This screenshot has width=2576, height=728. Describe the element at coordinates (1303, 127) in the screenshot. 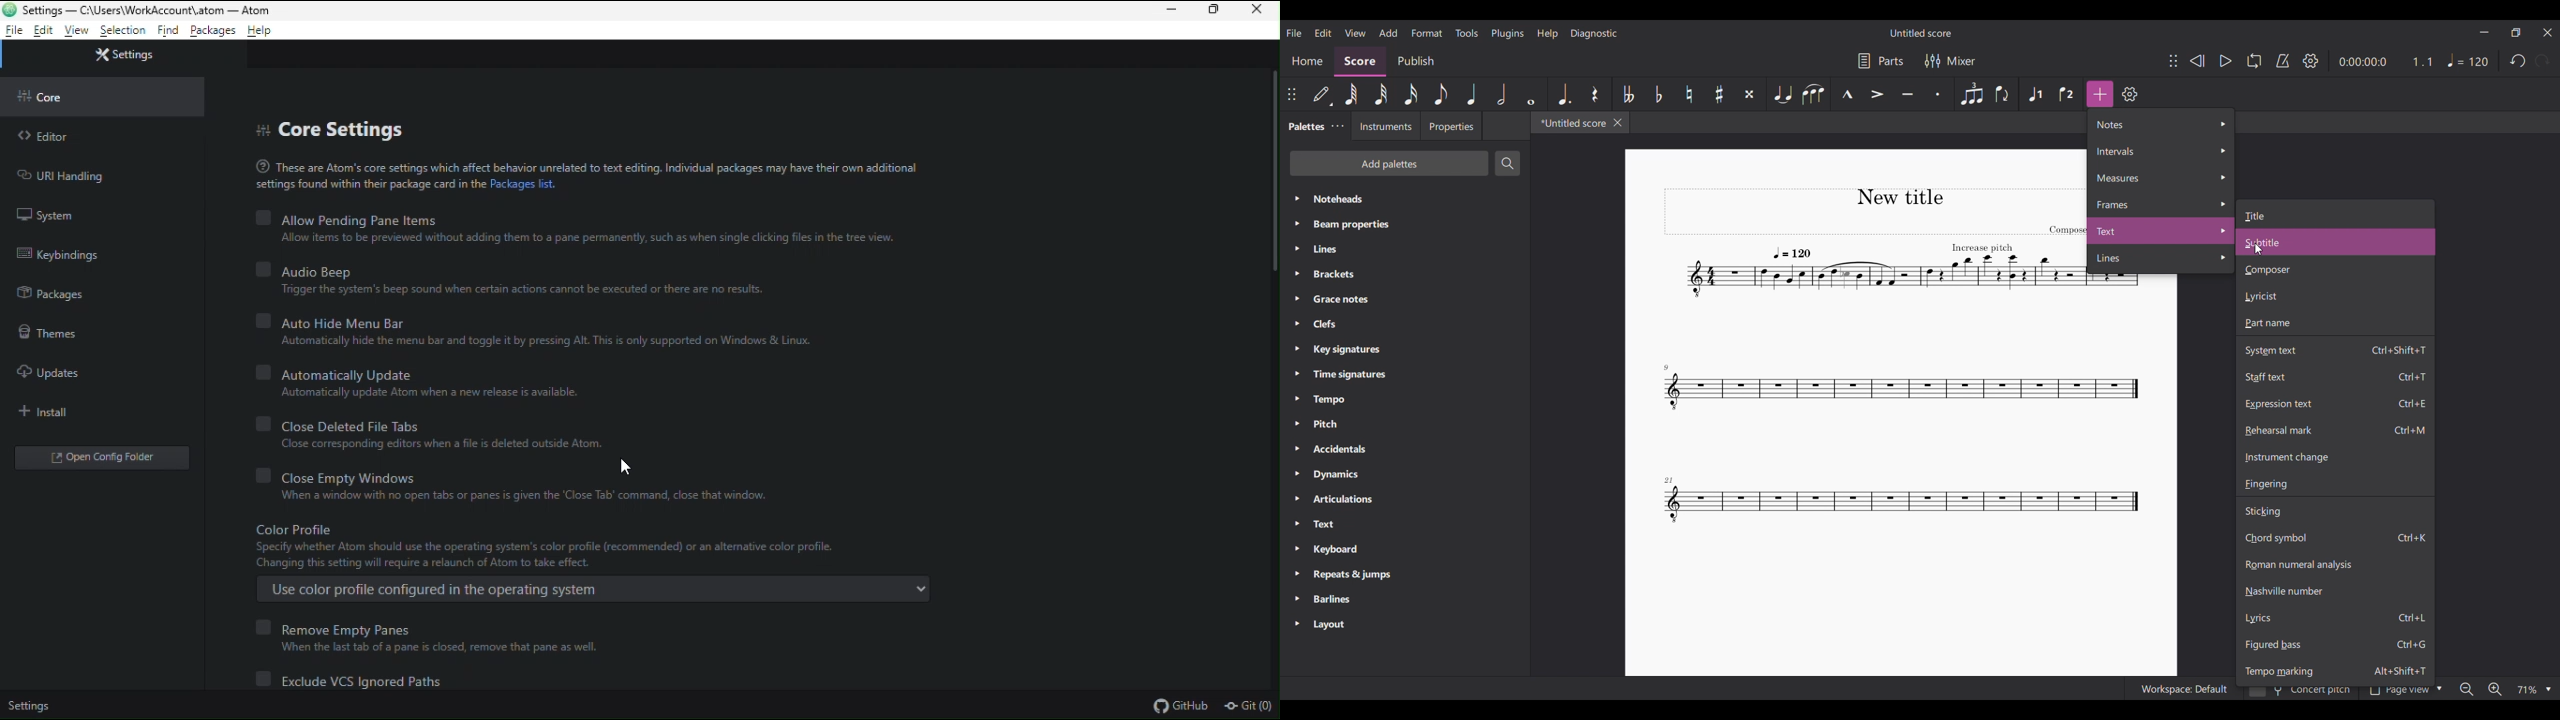

I see `Palettes` at that location.